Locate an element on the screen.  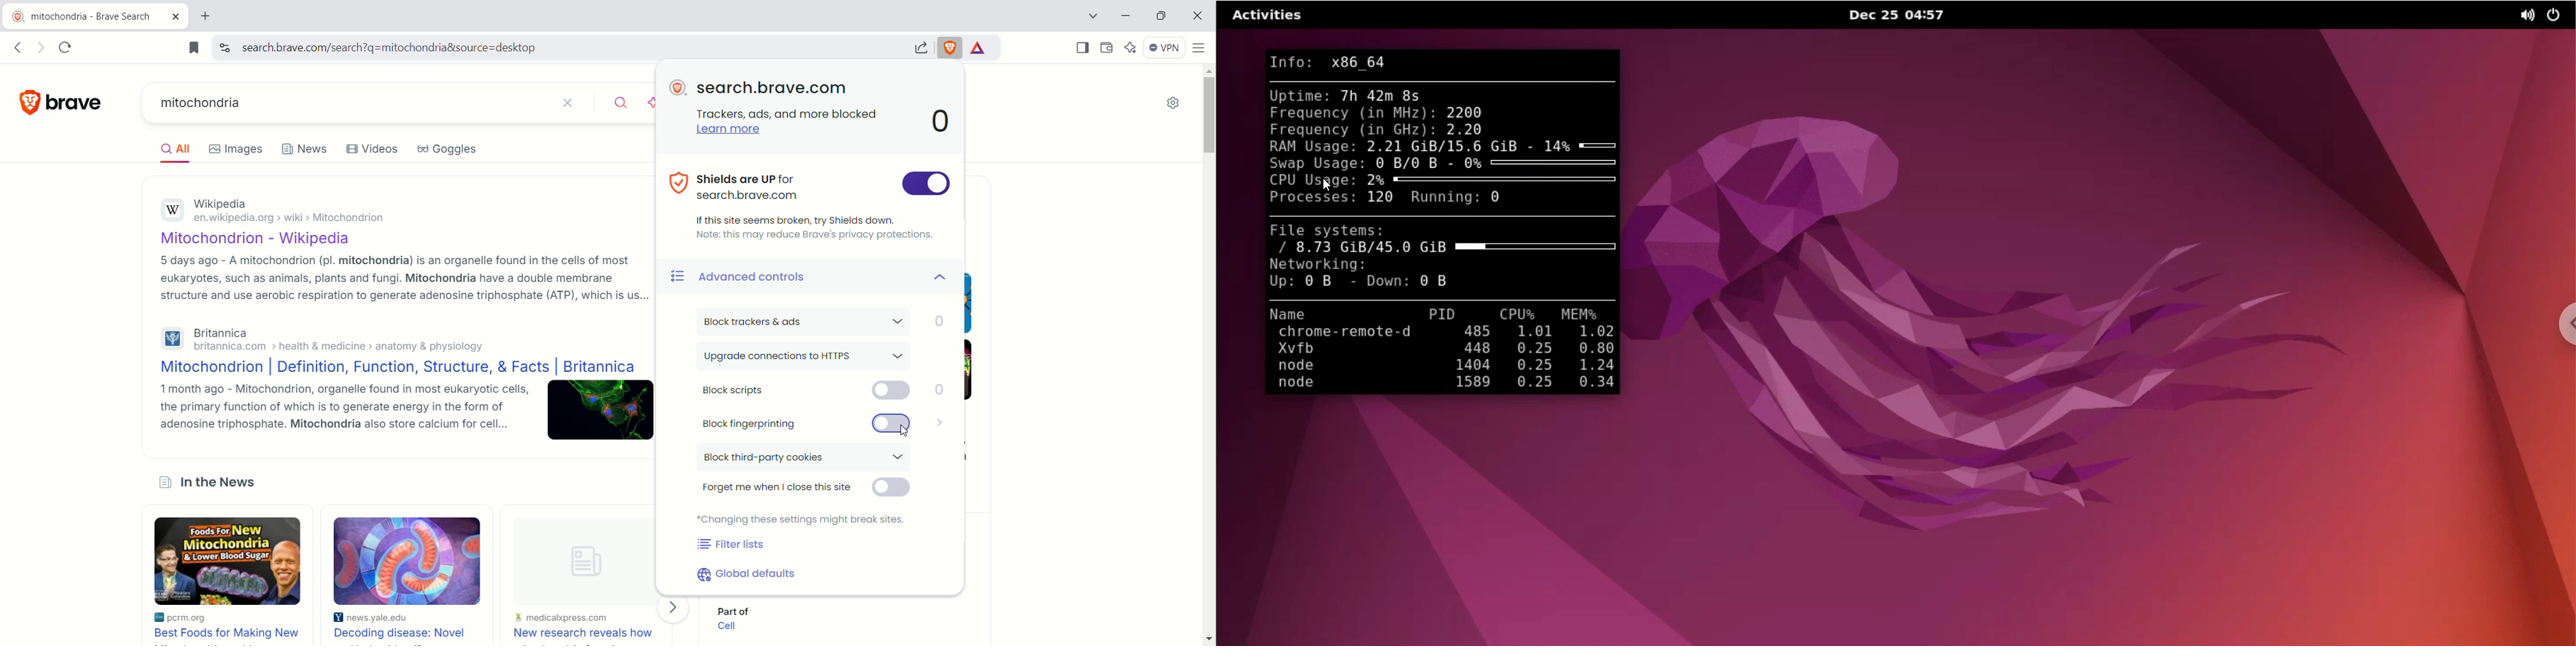
Click to go forward, hold to see histroy is located at coordinates (42, 47).